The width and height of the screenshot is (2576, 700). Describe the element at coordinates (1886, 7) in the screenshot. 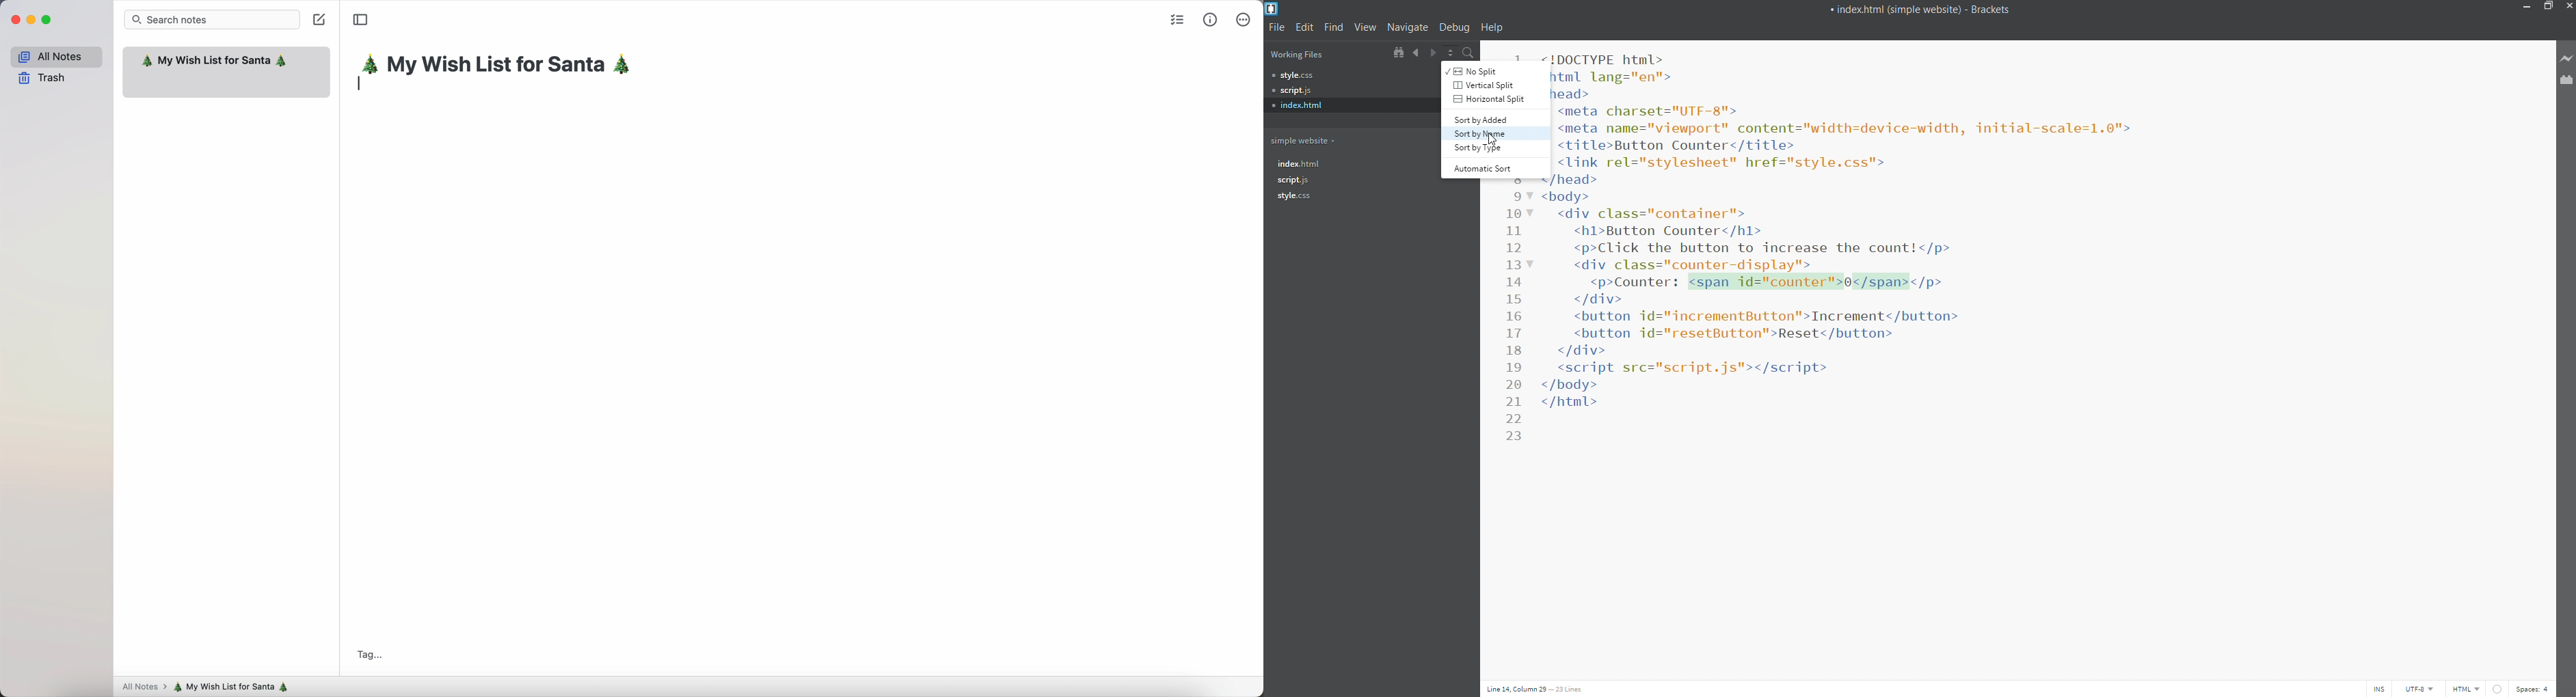

I see `title bar` at that location.